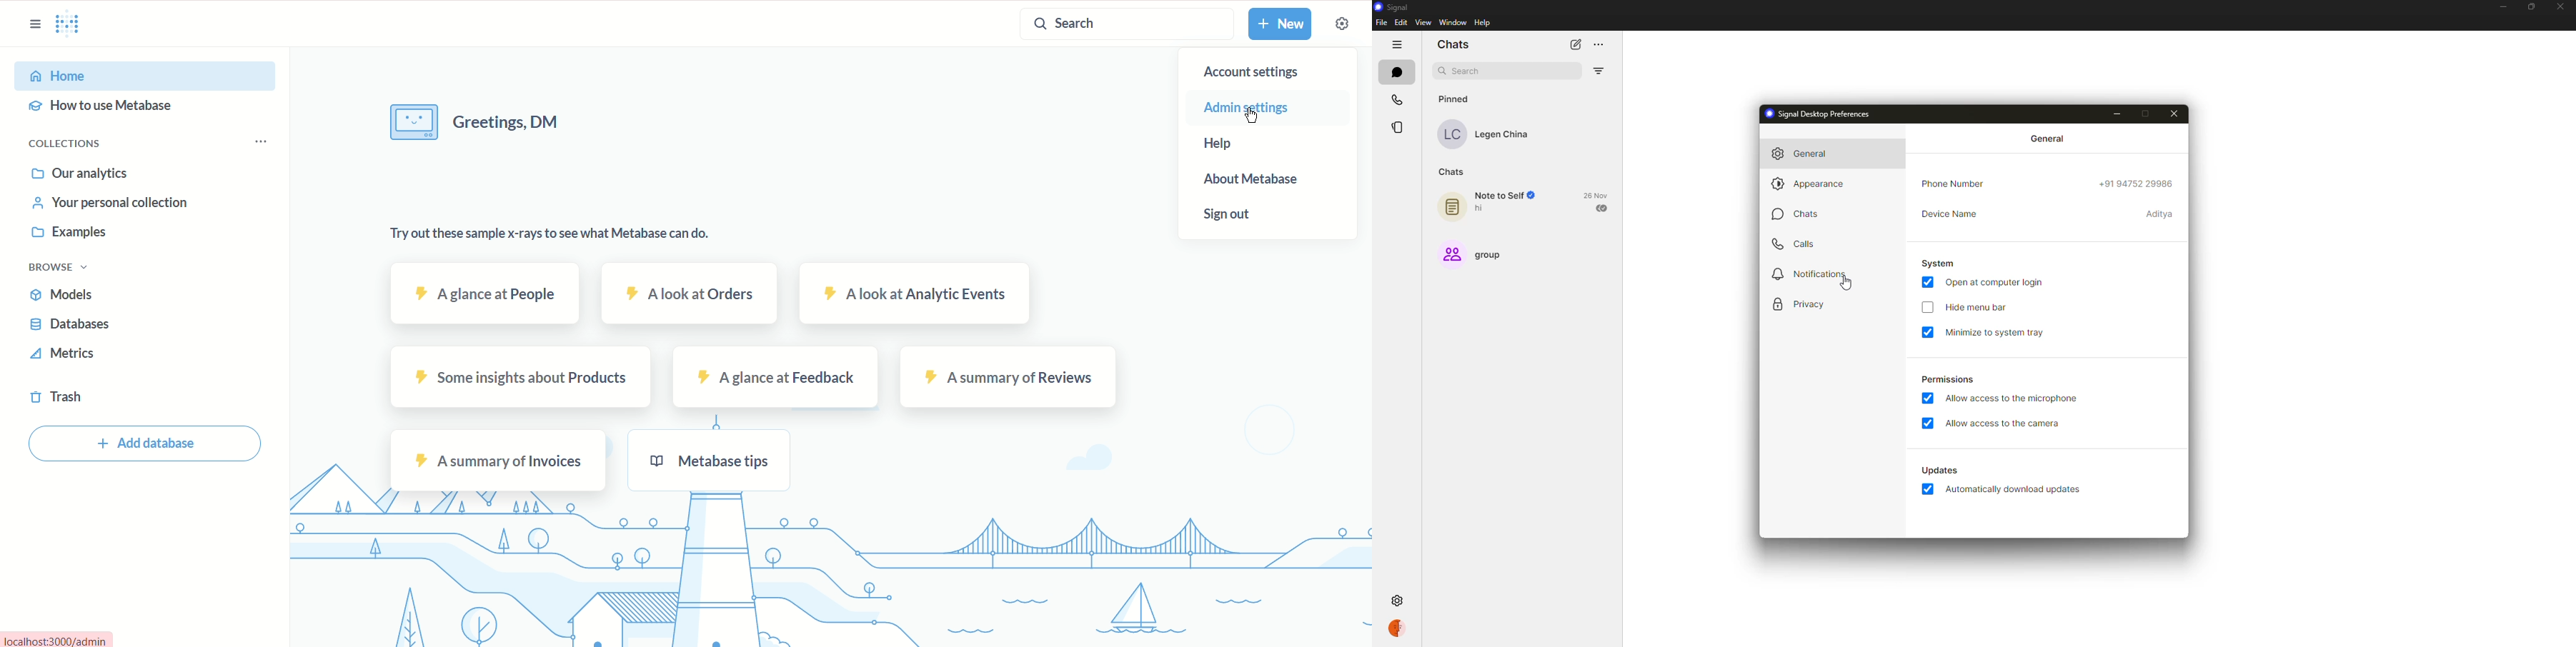 The height and width of the screenshot is (672, 2576). I want to click on pinned, so click(1454, 98).